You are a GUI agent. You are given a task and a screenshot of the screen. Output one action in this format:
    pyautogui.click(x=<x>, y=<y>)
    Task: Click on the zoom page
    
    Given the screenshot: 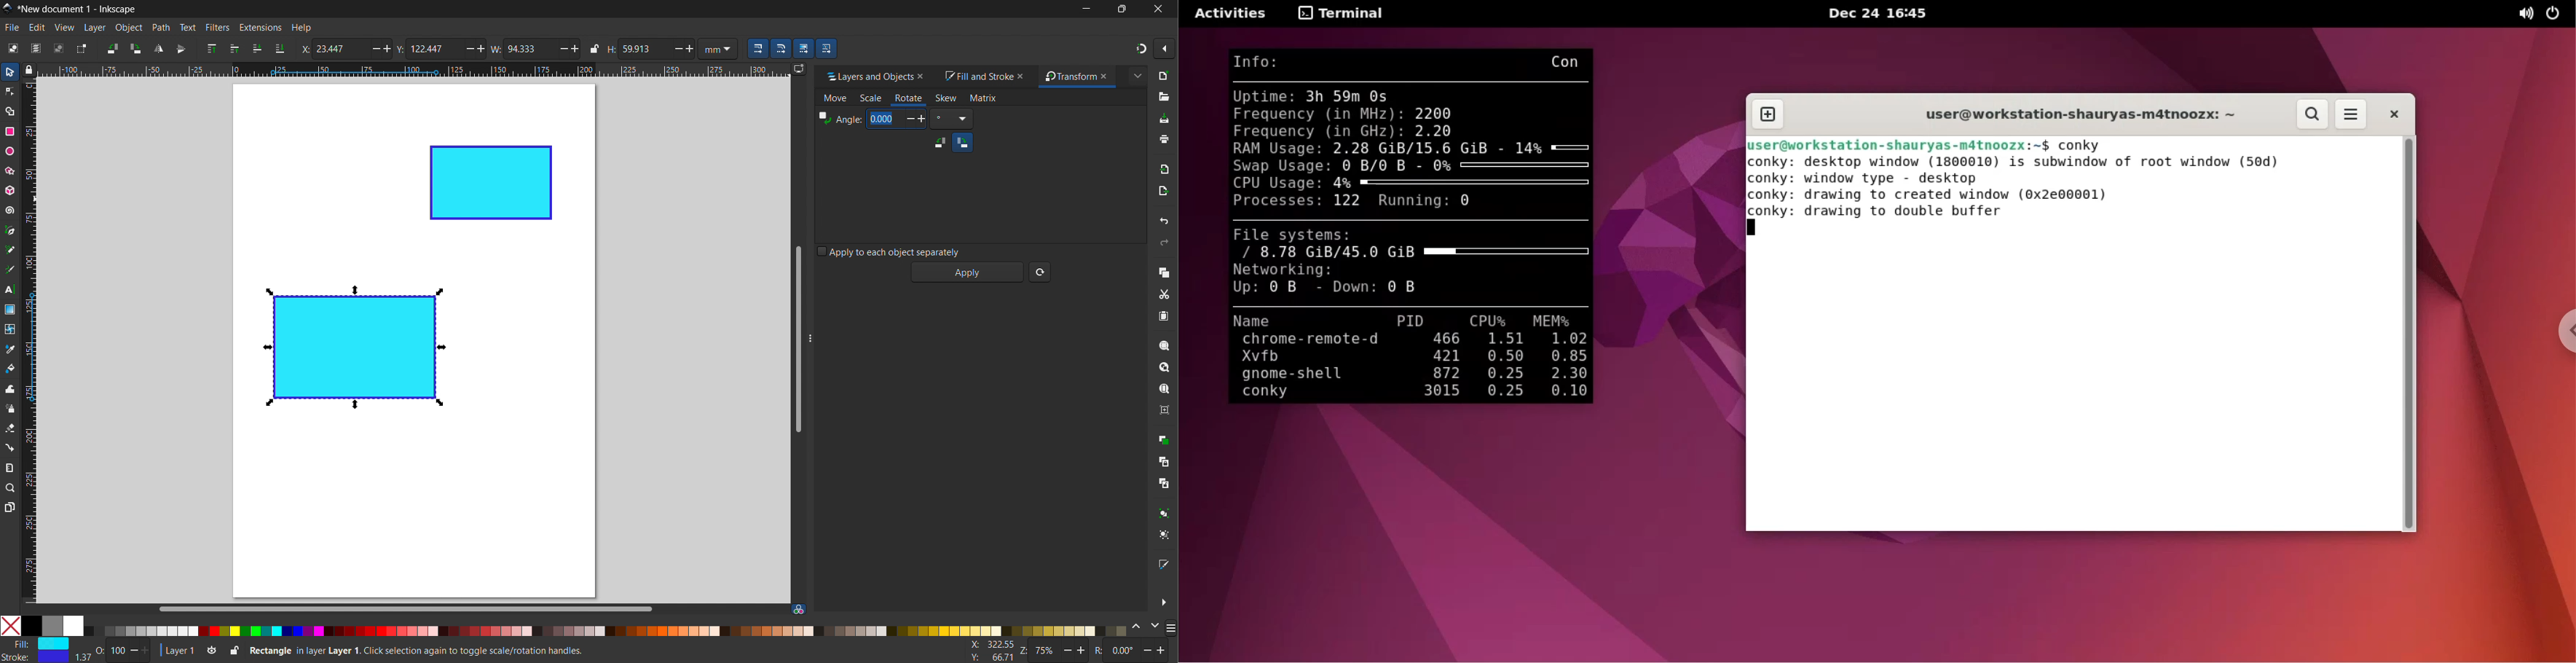 What is the action you would take?
    pyautogui.click(x=1165, y=389)
    